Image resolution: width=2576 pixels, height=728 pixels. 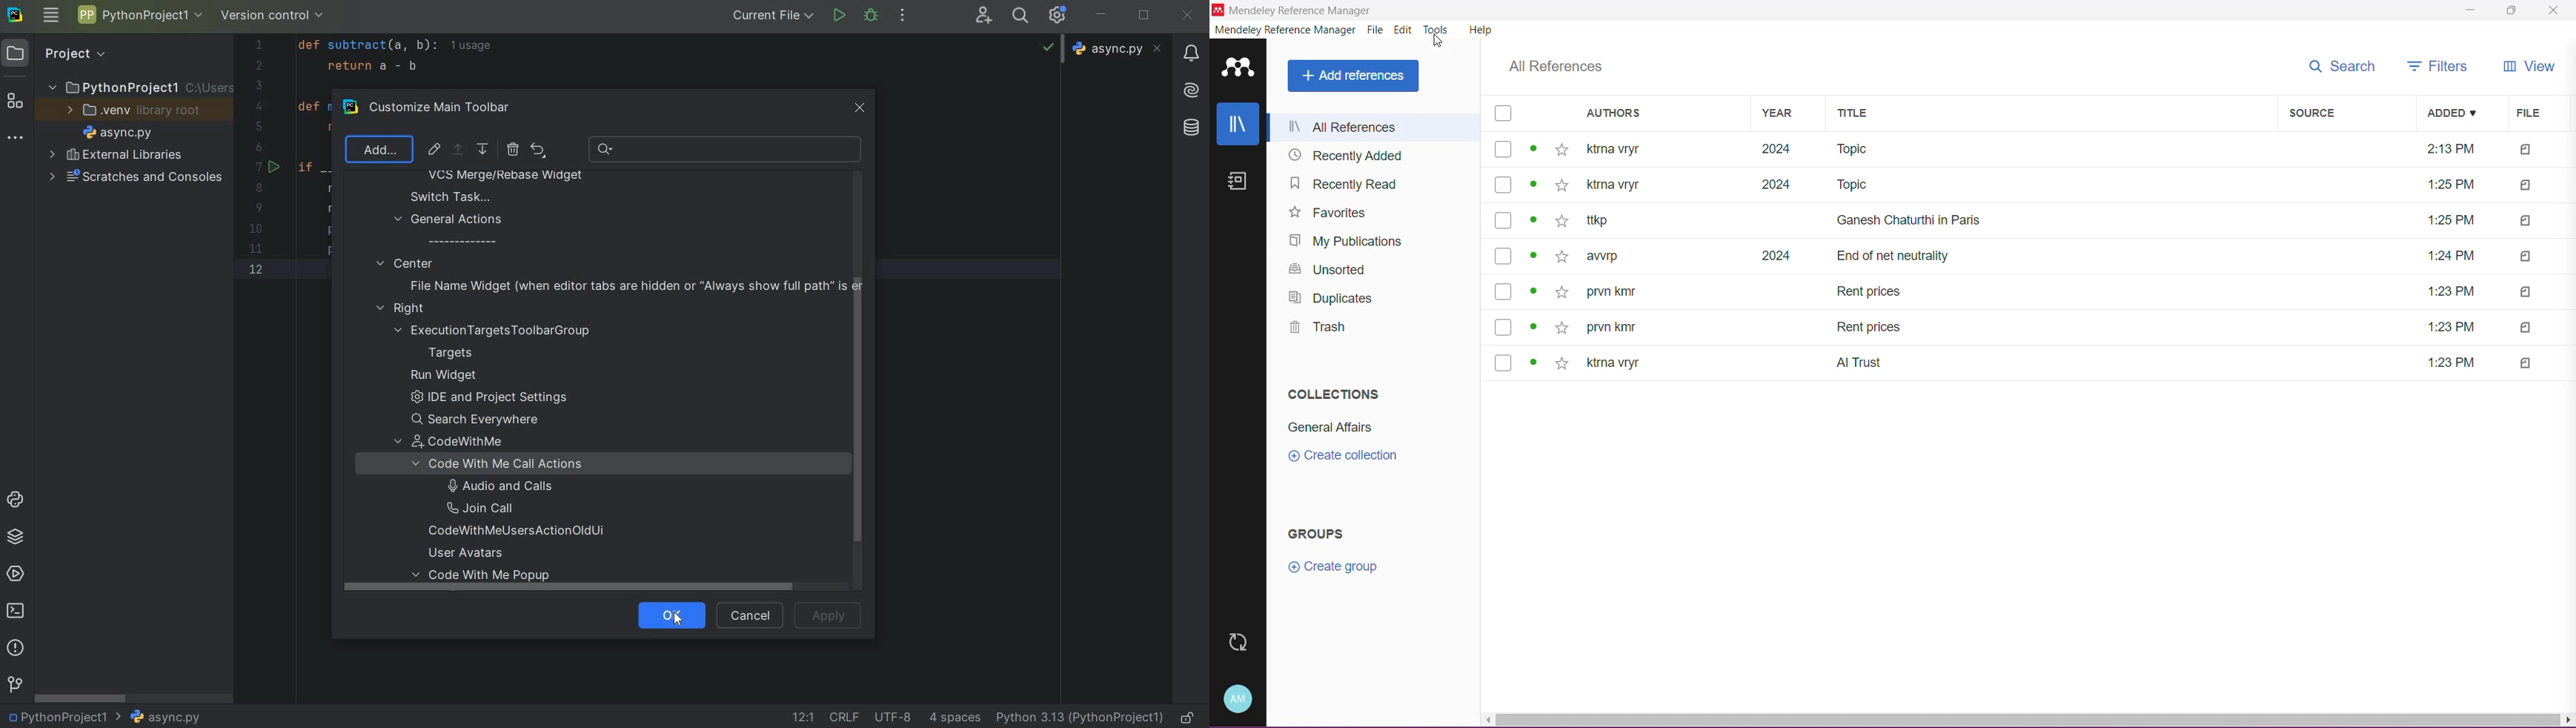 What do you see at coordinates (1238, 68) in the screenshot?
I see `Application Logo` at bounding box center [1238, 68].